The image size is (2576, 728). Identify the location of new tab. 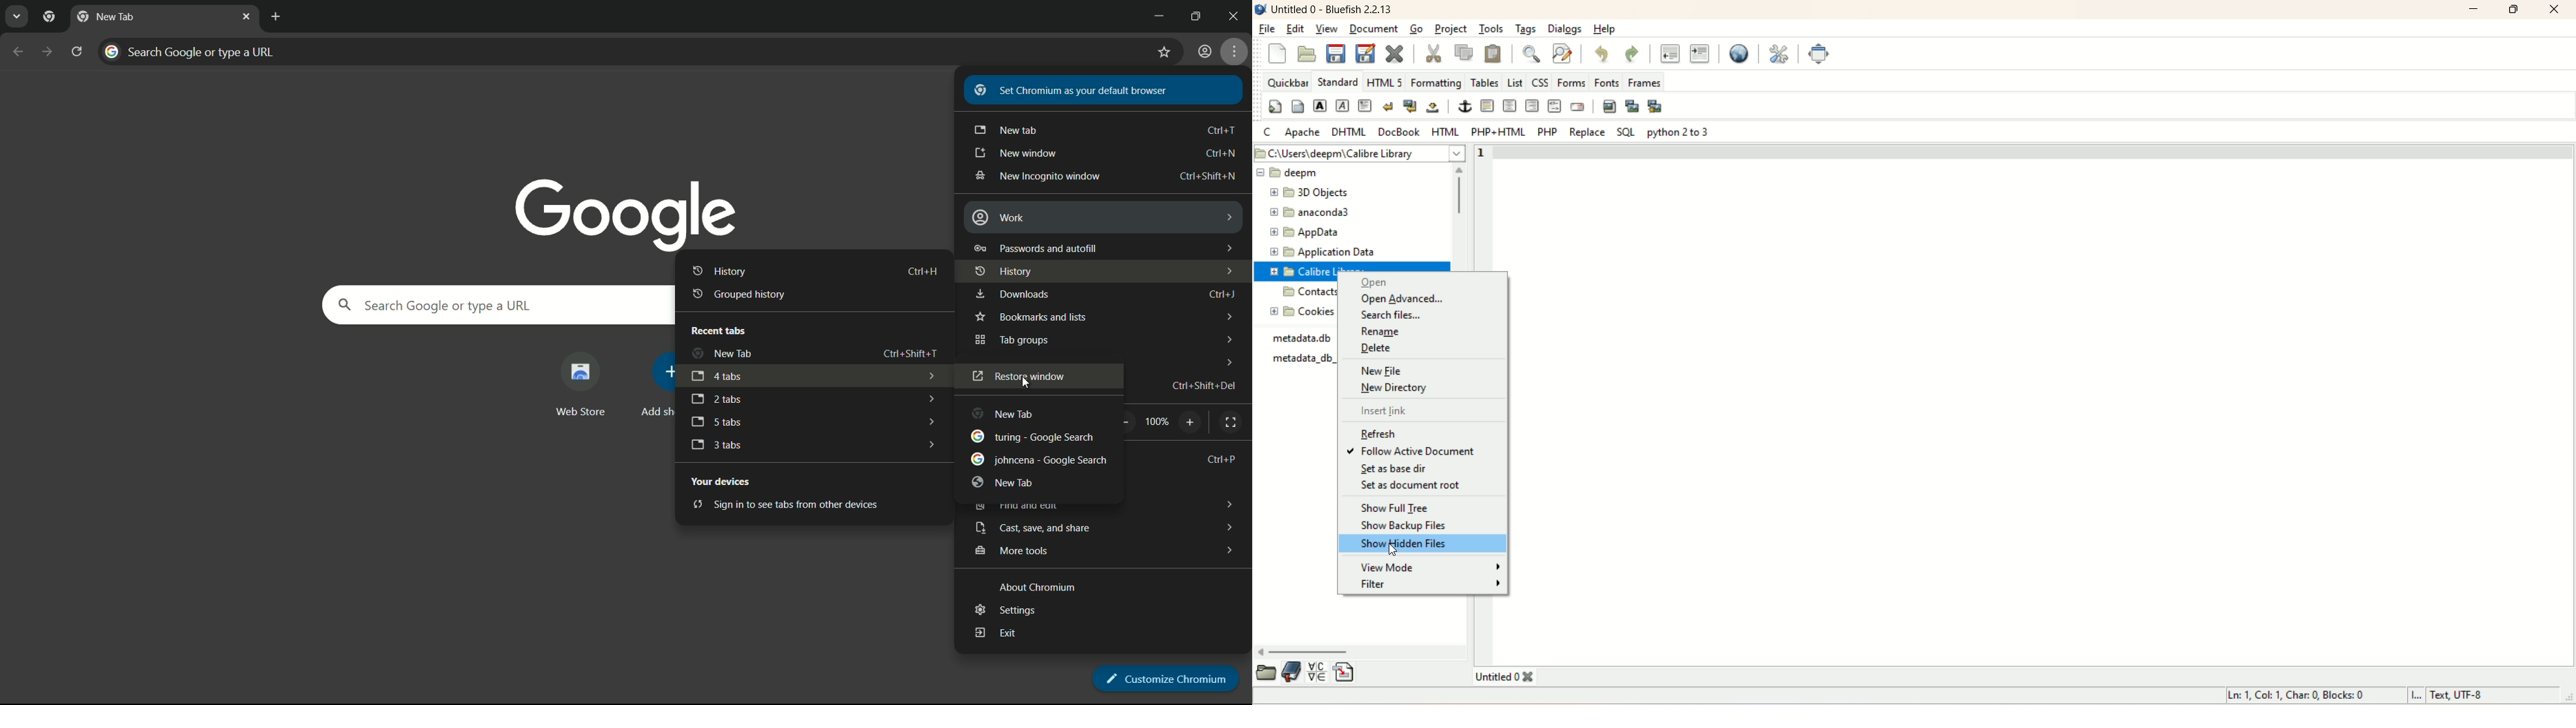
(273, 16).